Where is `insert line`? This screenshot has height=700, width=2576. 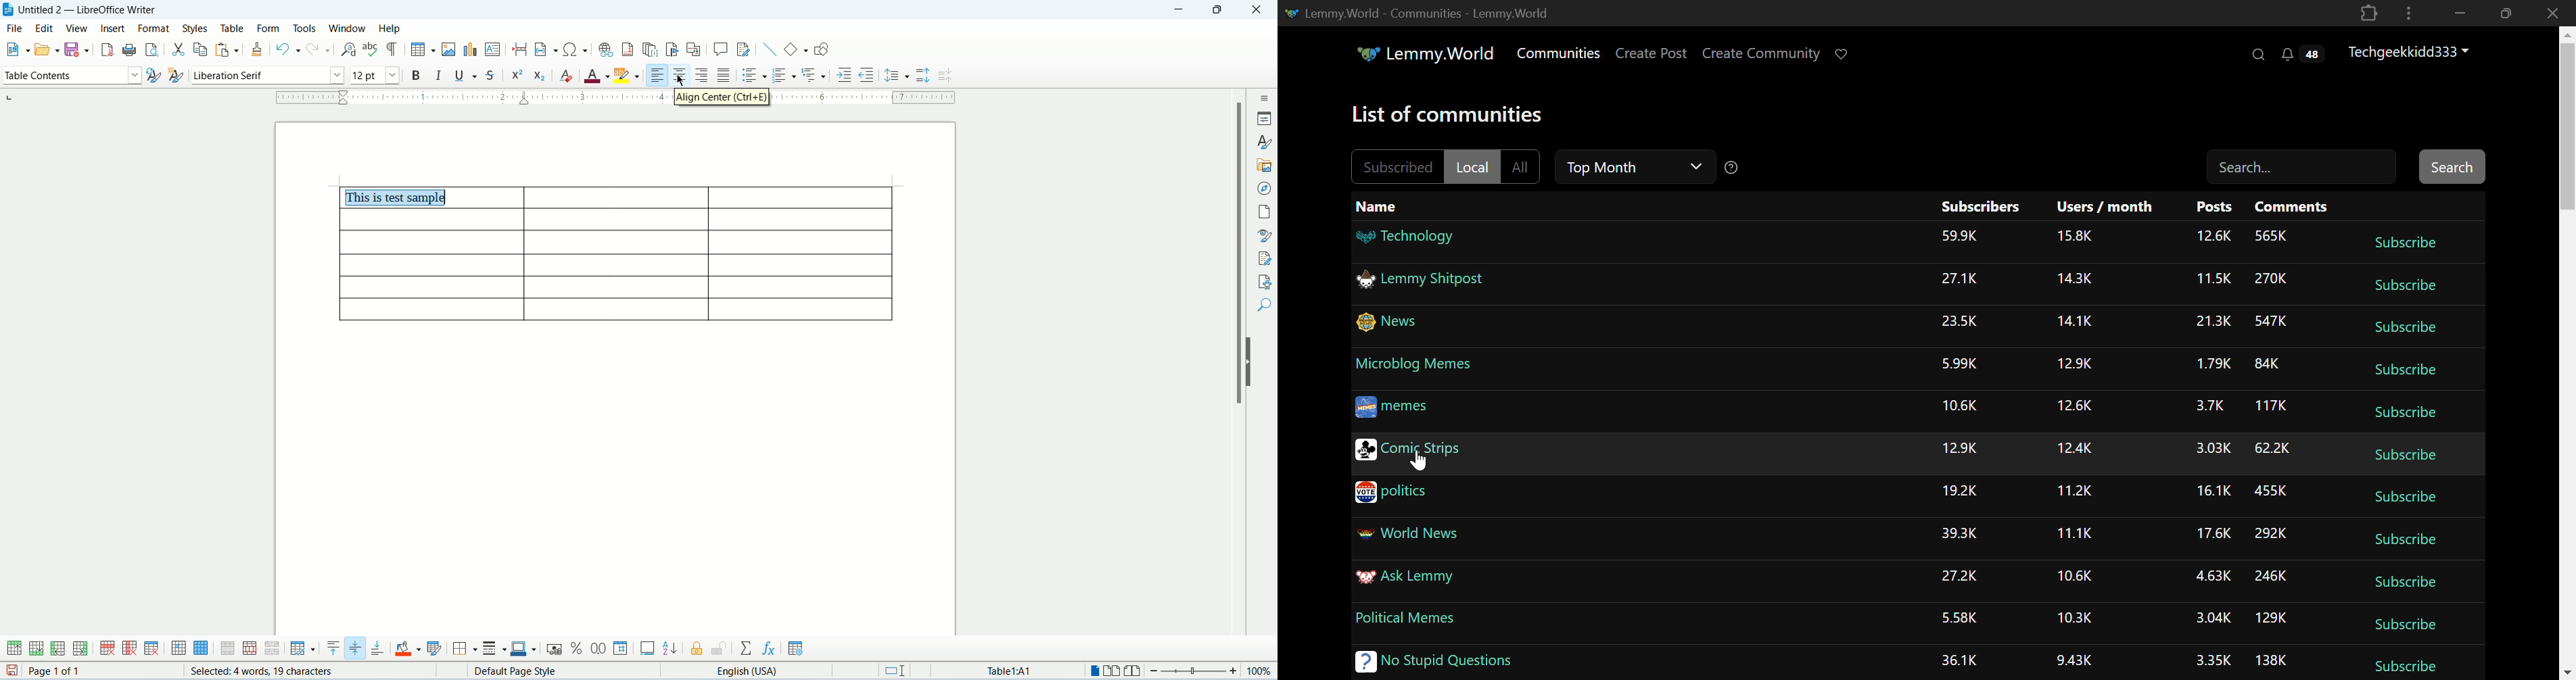
insert line is located at coordinates (771, 50).